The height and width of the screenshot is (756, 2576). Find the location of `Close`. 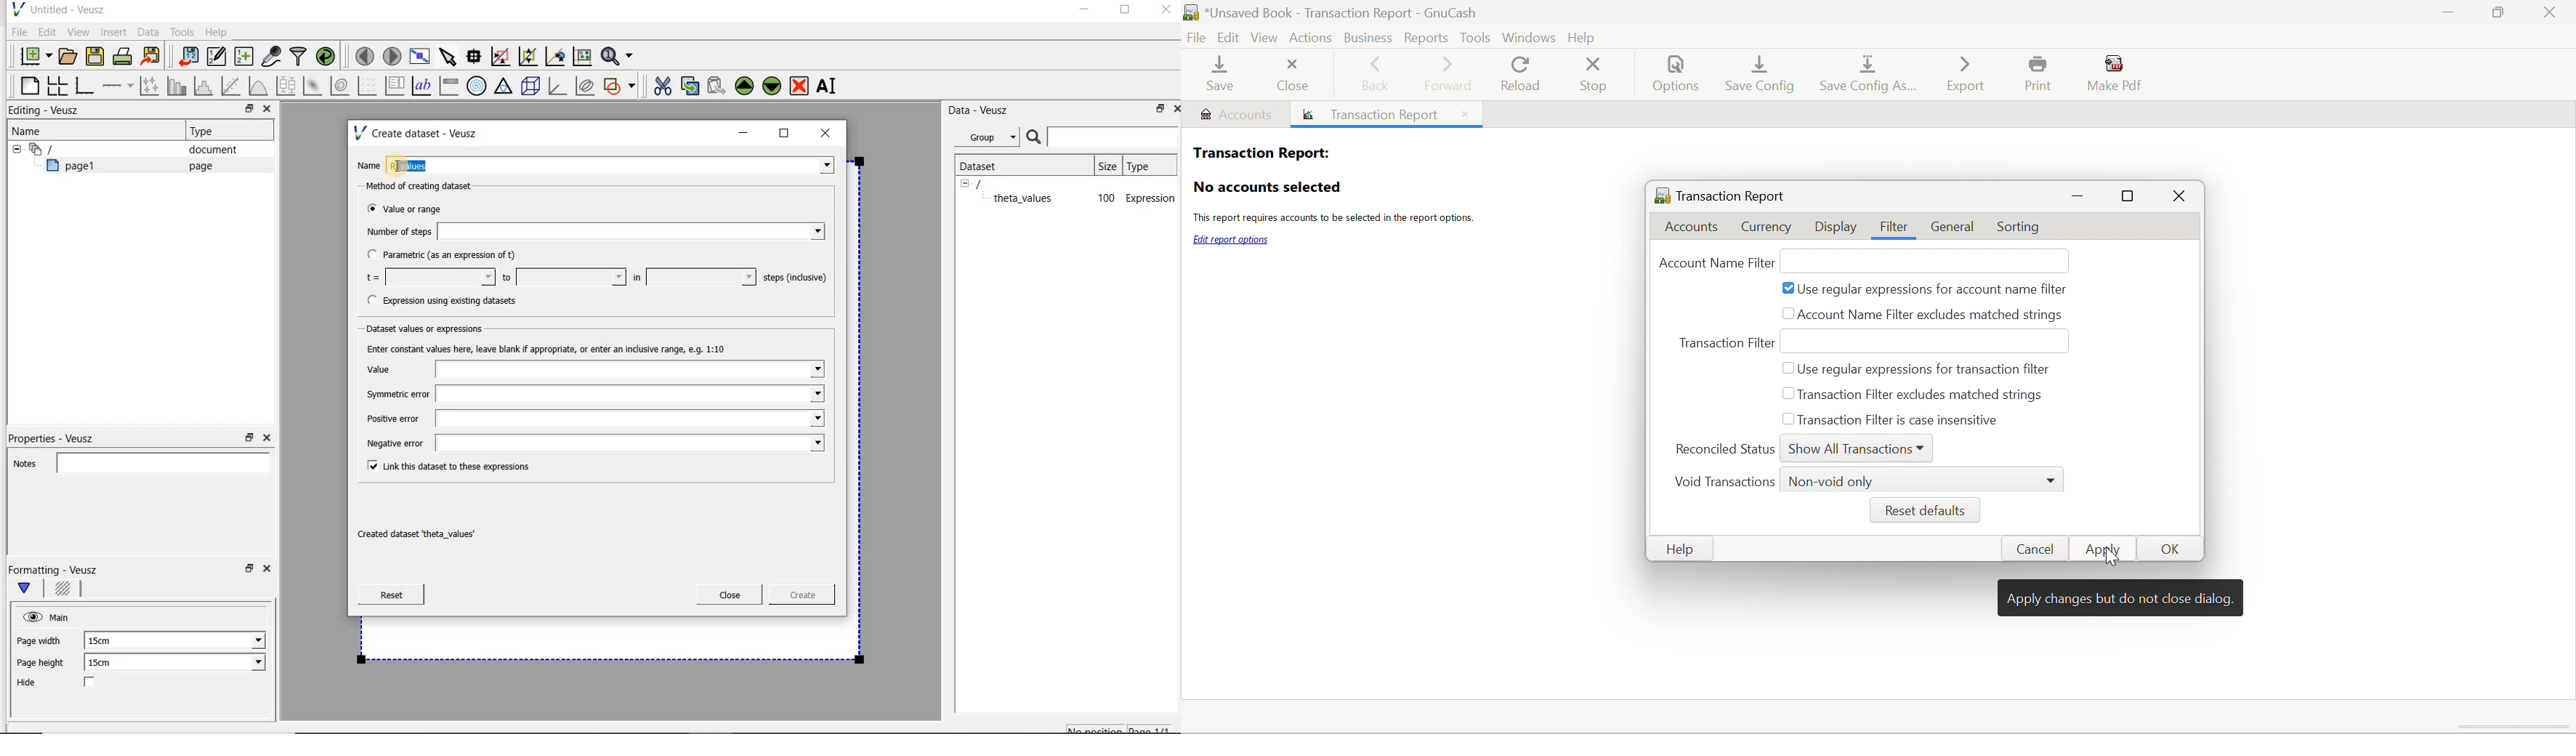

Close is located at coordinates (1463, 113).